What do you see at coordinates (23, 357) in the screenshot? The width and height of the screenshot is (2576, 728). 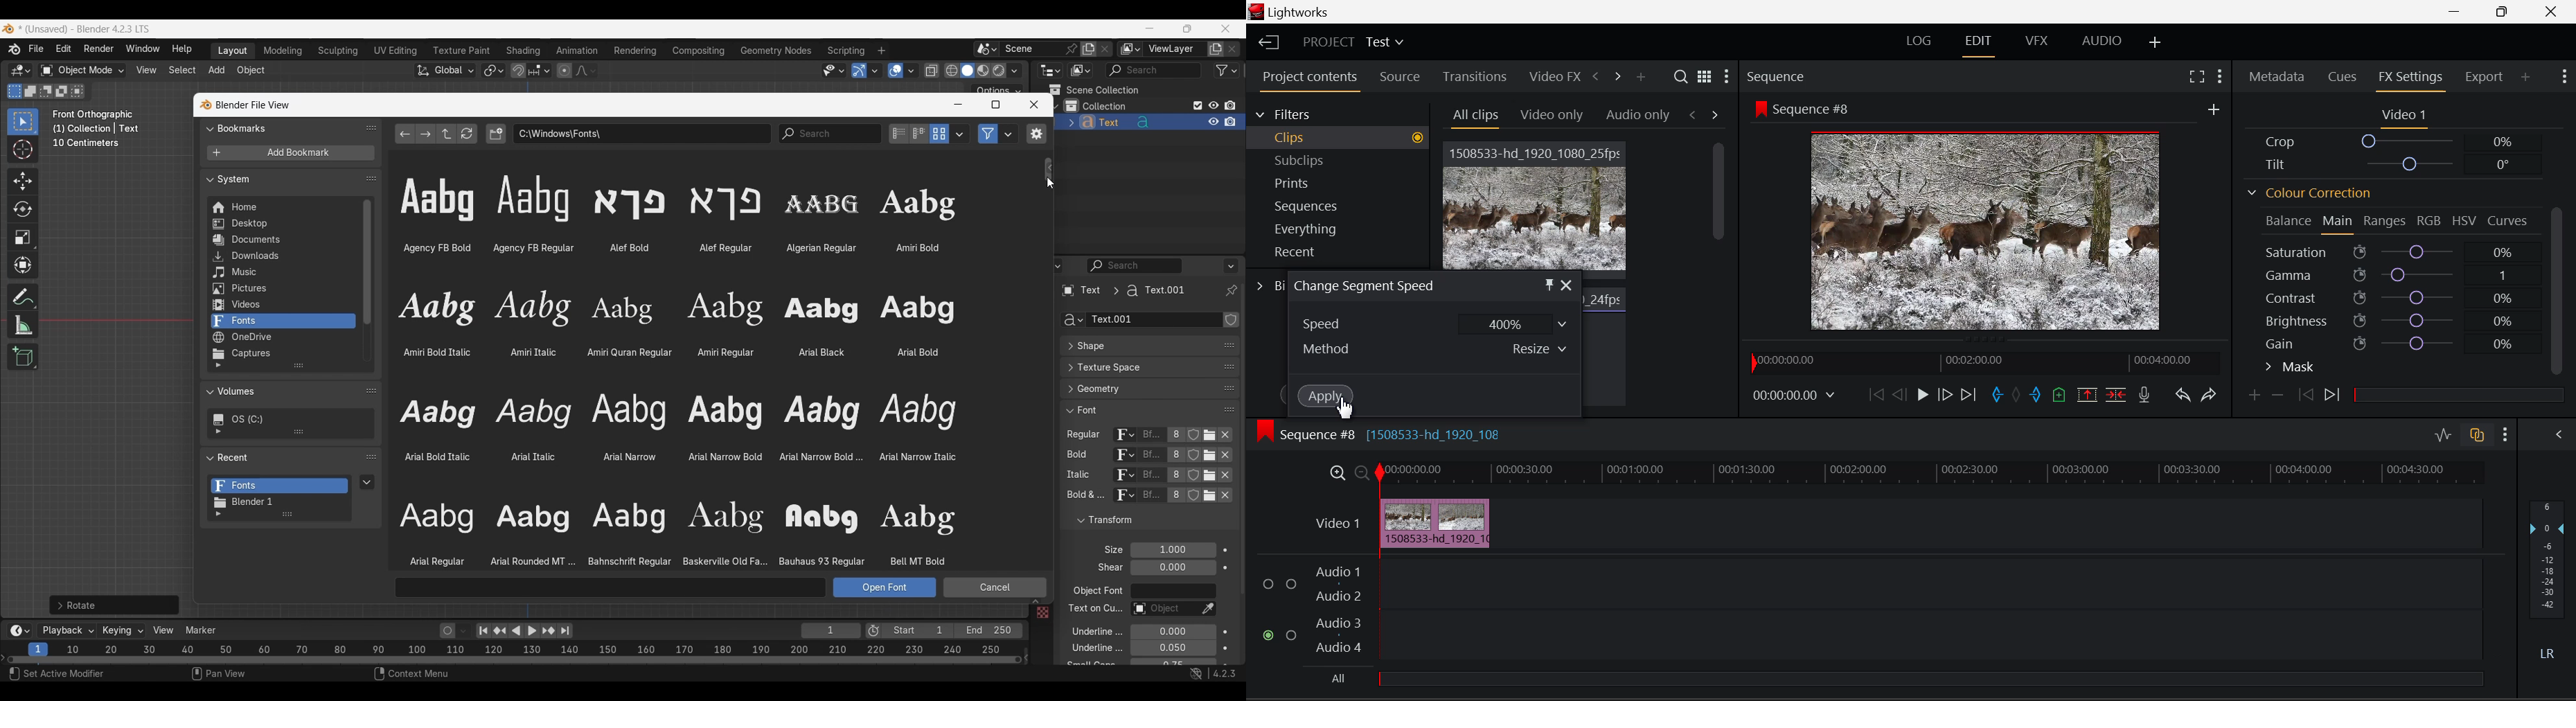 I see `Add cube` at bounding box center [23, 357].